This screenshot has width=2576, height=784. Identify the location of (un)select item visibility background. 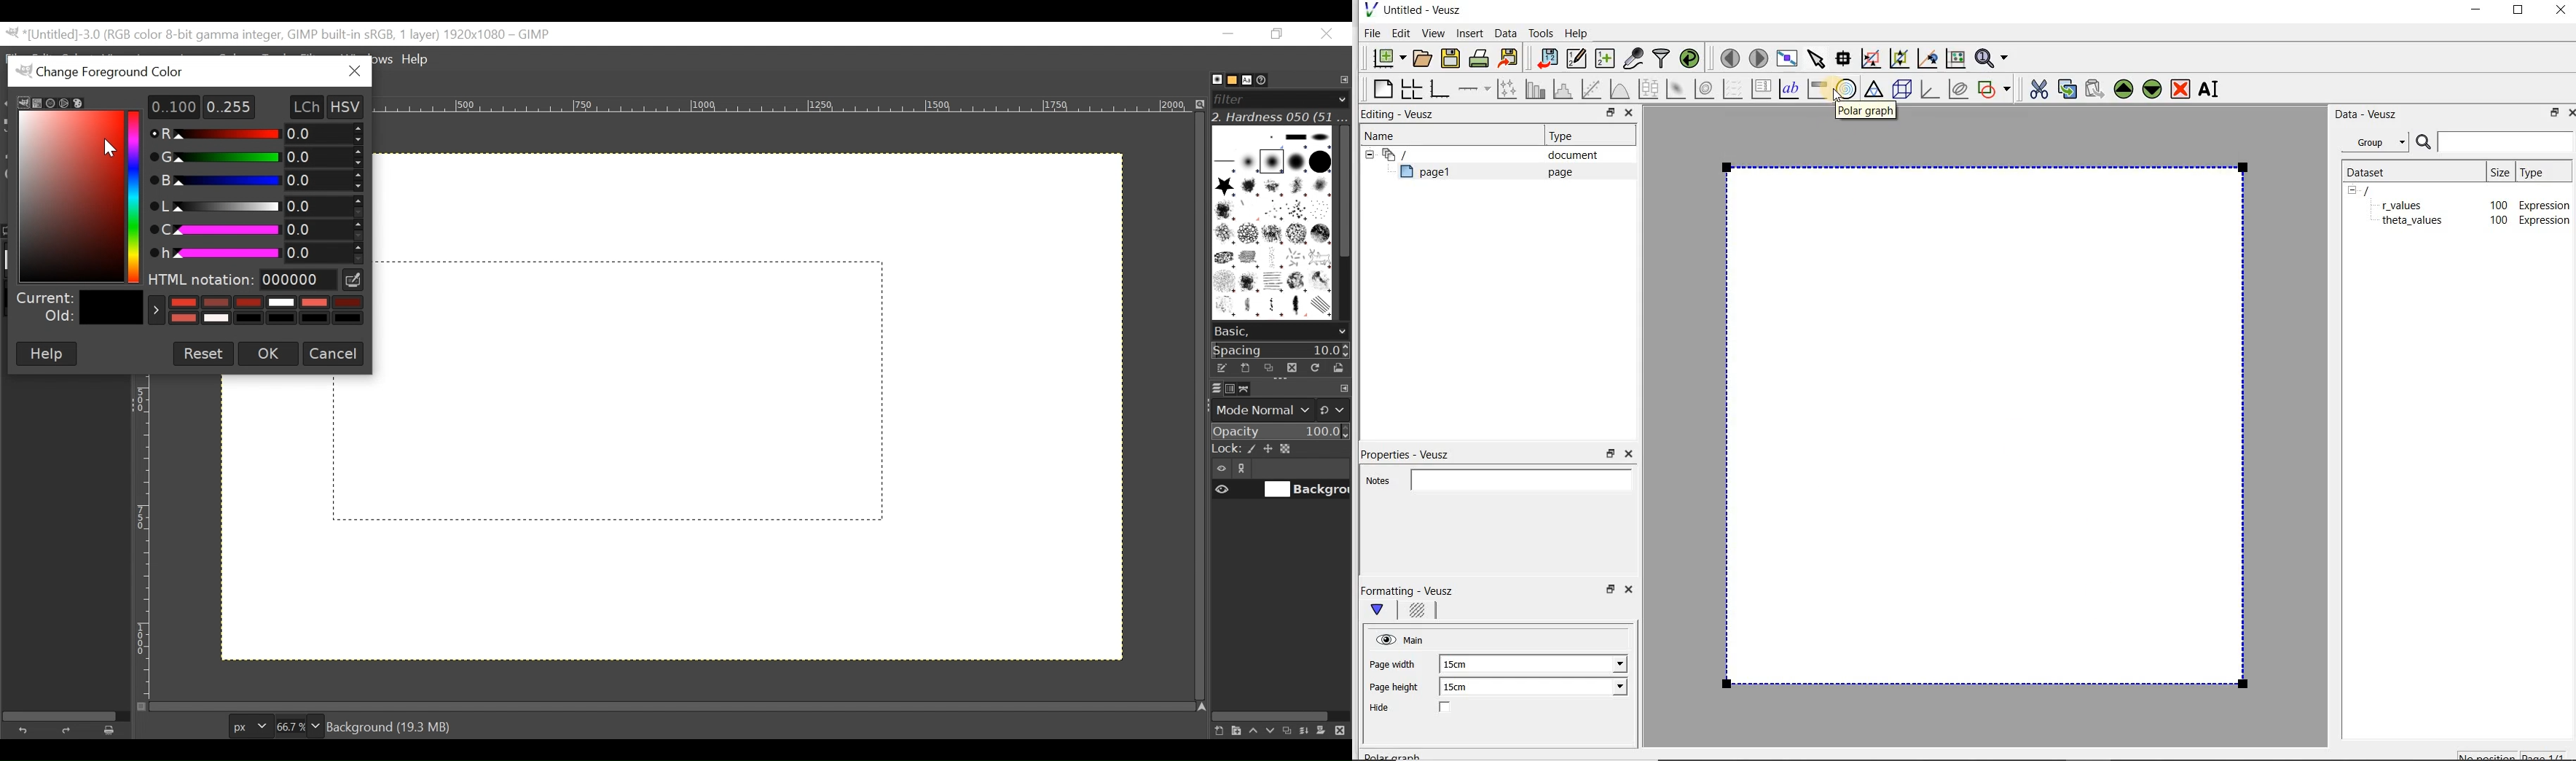
(1281, 491).